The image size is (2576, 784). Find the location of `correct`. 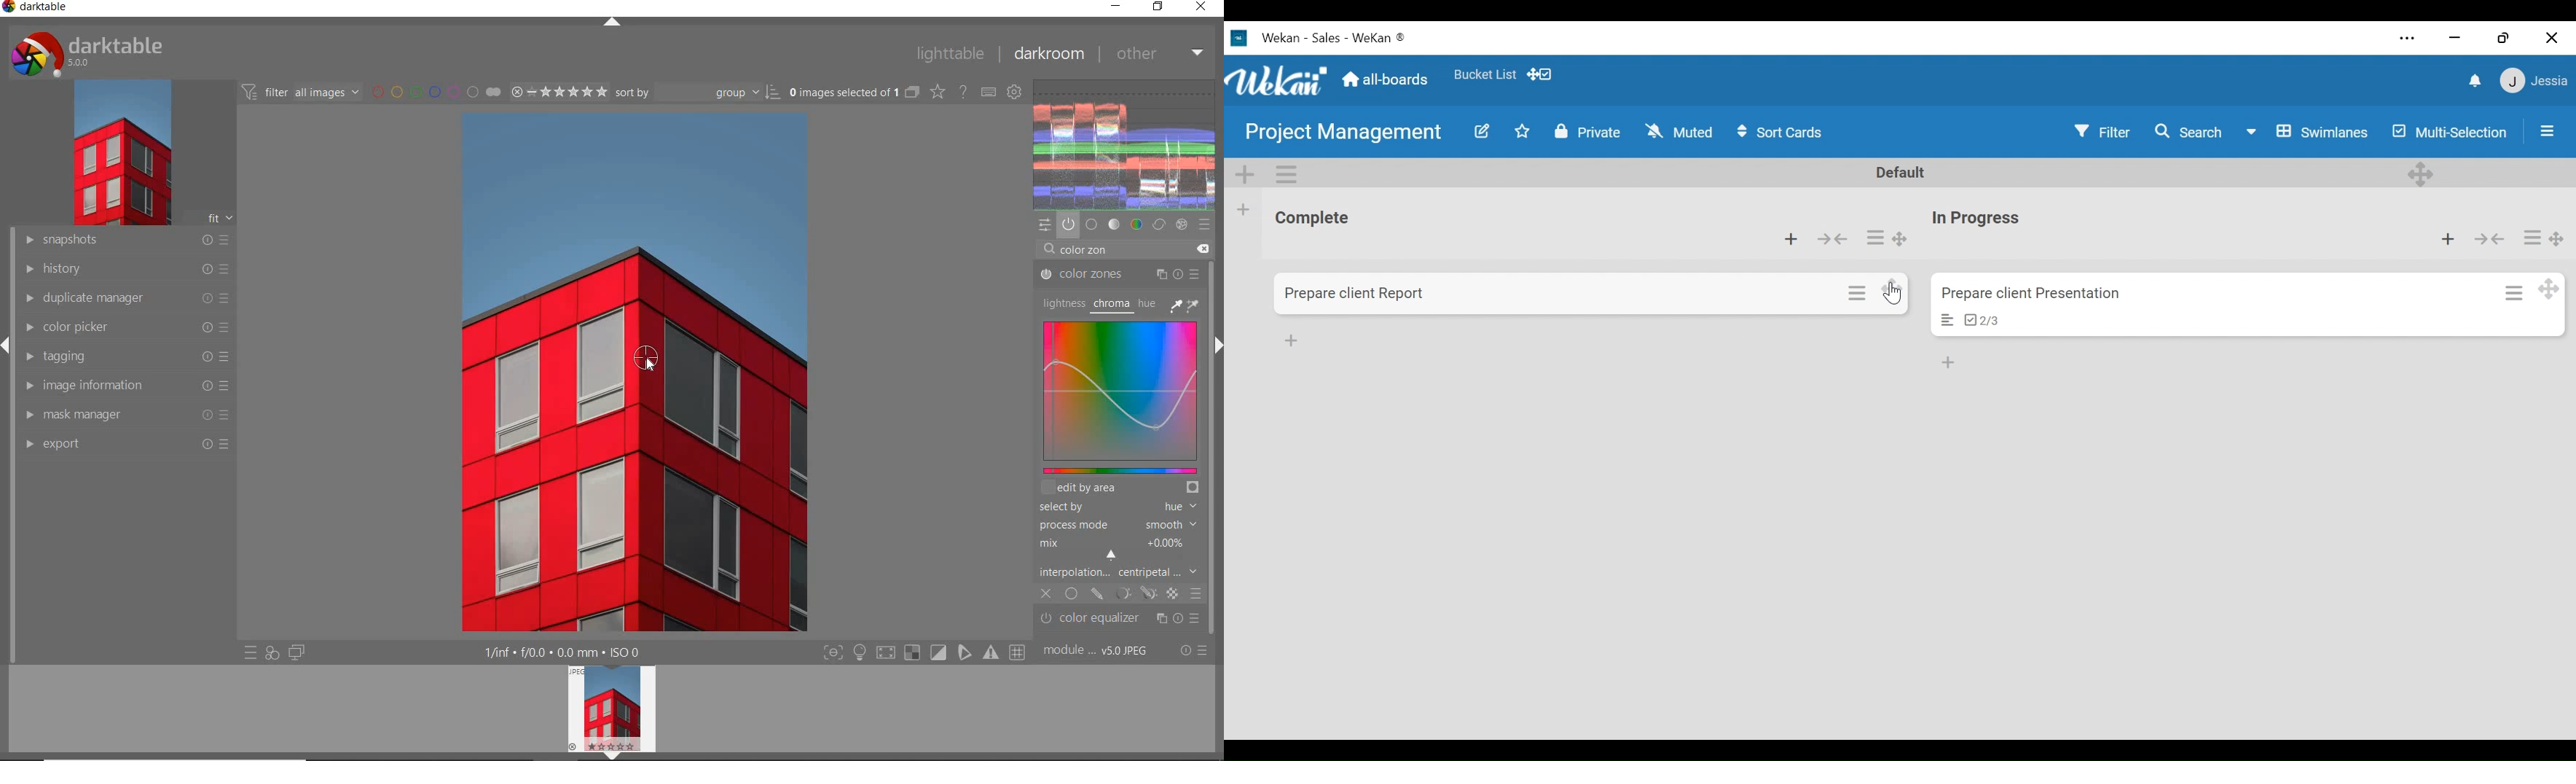

correct is located at coordinates (1159, 225).